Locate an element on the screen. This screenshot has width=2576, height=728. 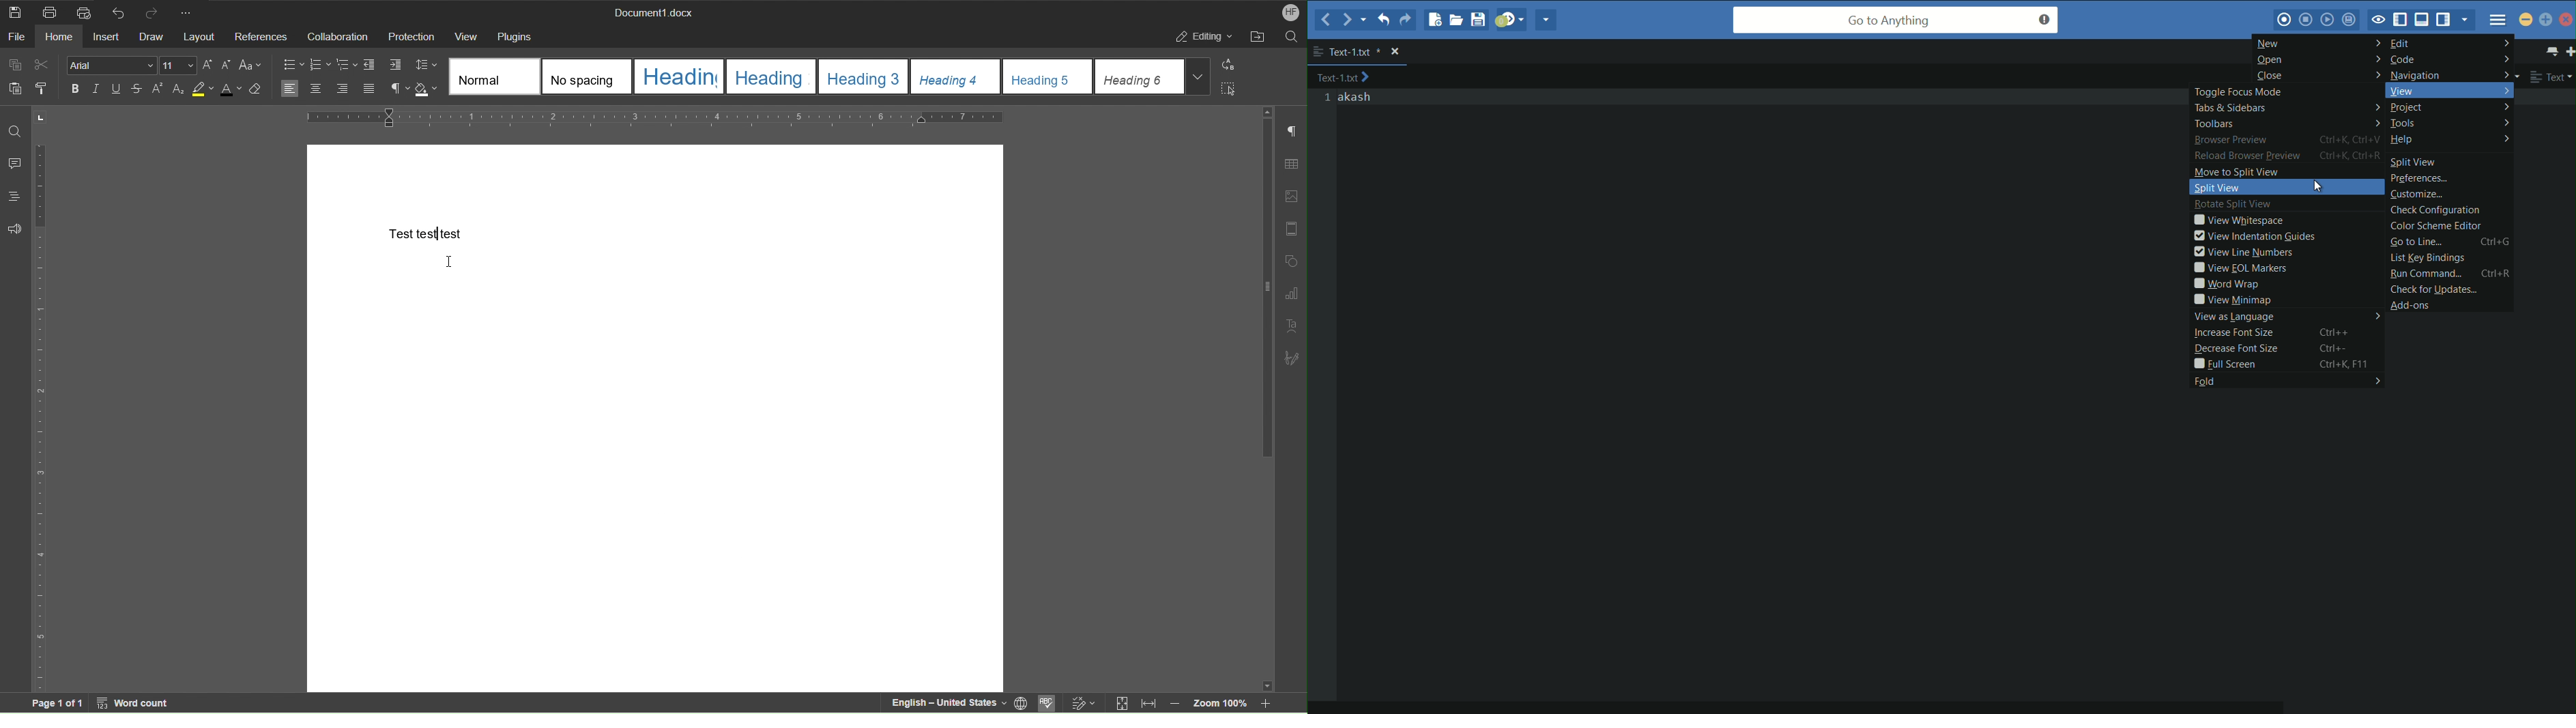
Print is located at coordinates (53, 12).